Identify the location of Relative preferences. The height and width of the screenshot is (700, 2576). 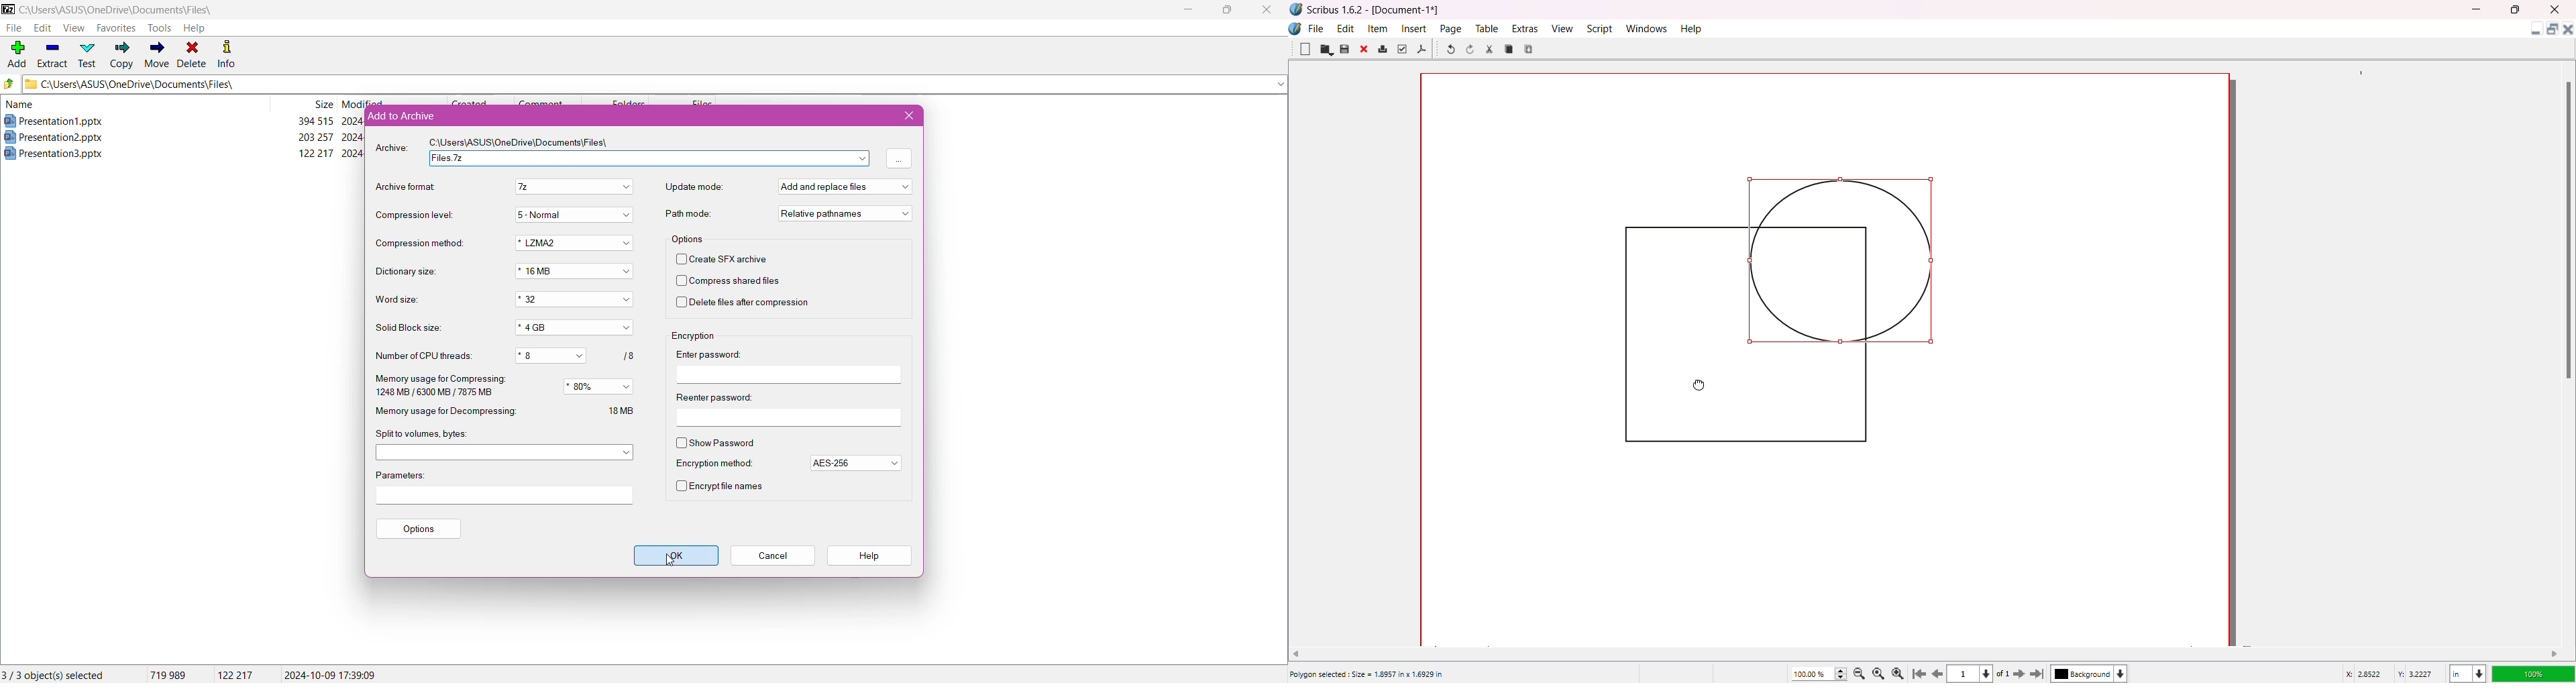
(845, 214).